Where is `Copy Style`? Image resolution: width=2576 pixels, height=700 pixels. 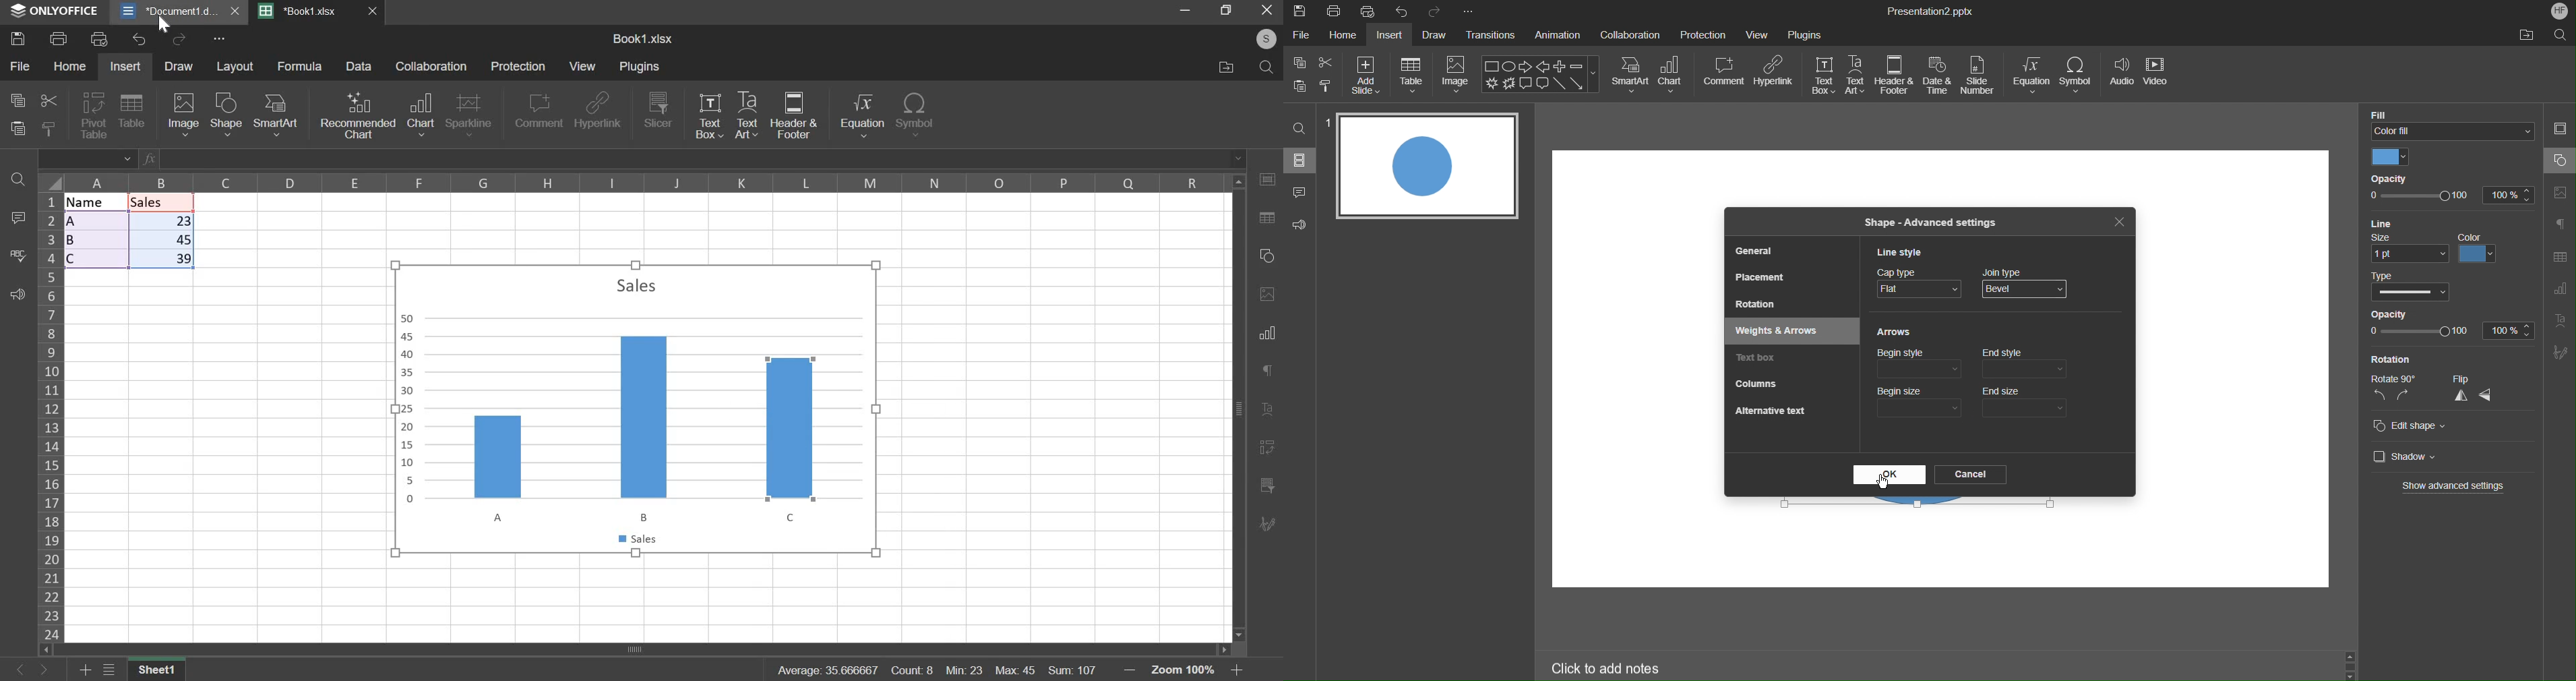
Copy Style is located at coordinates (1326, 84).